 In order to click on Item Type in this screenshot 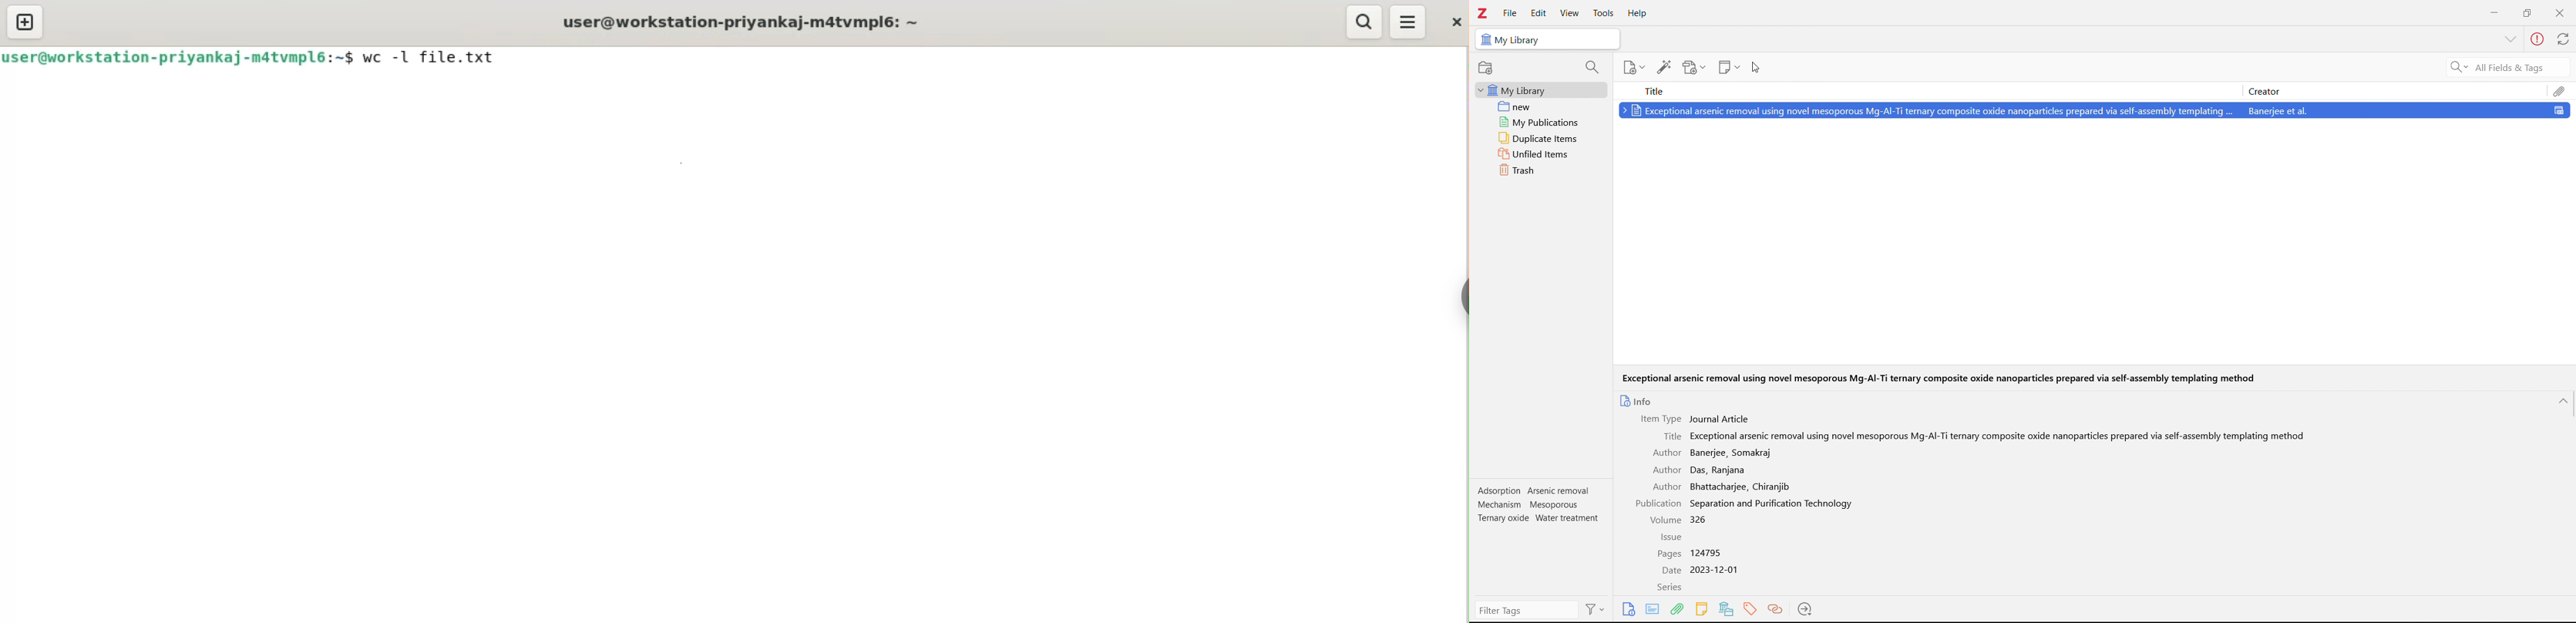, I will do `click(1661, 418)`.